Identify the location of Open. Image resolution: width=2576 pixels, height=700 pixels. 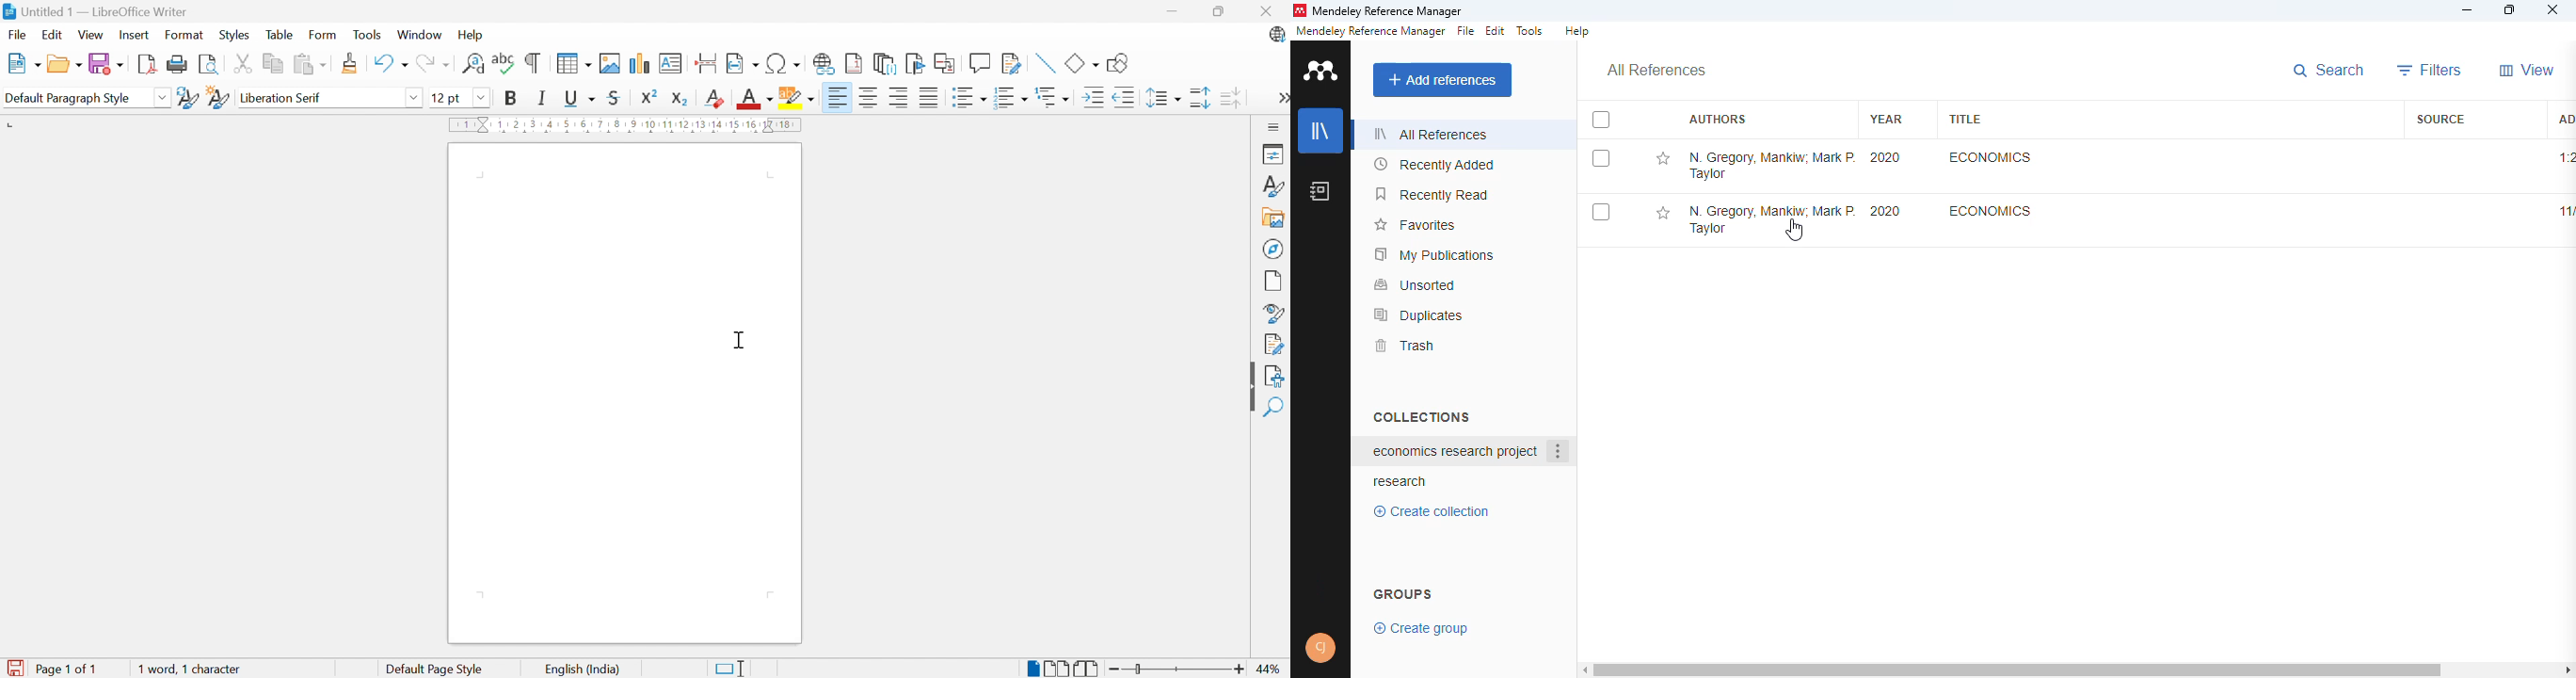
(64, 65).